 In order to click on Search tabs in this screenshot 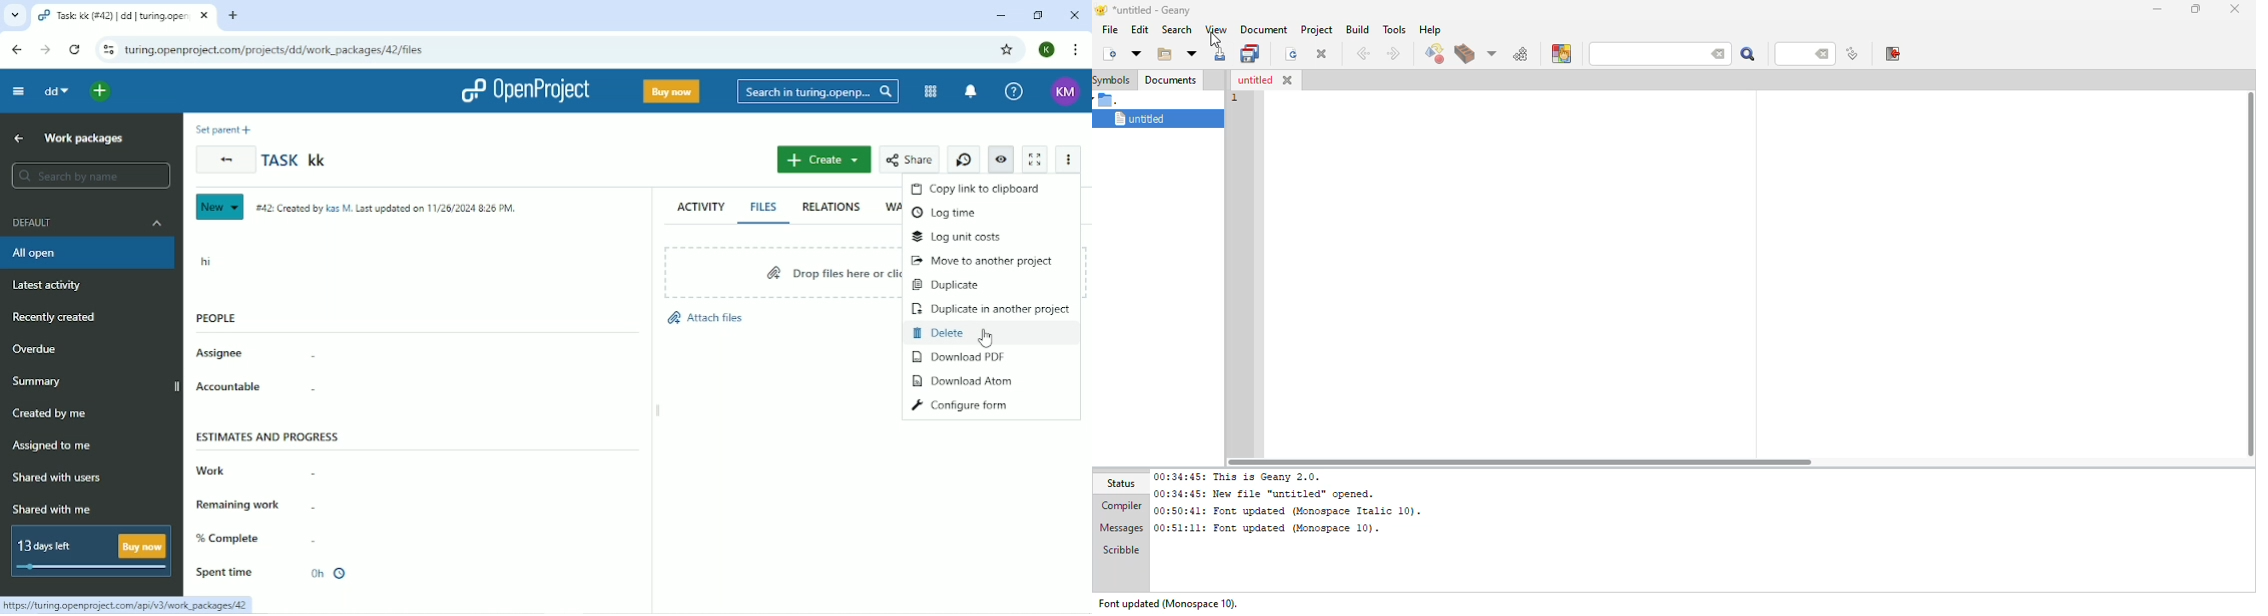, I will do `click(15, 15)`.